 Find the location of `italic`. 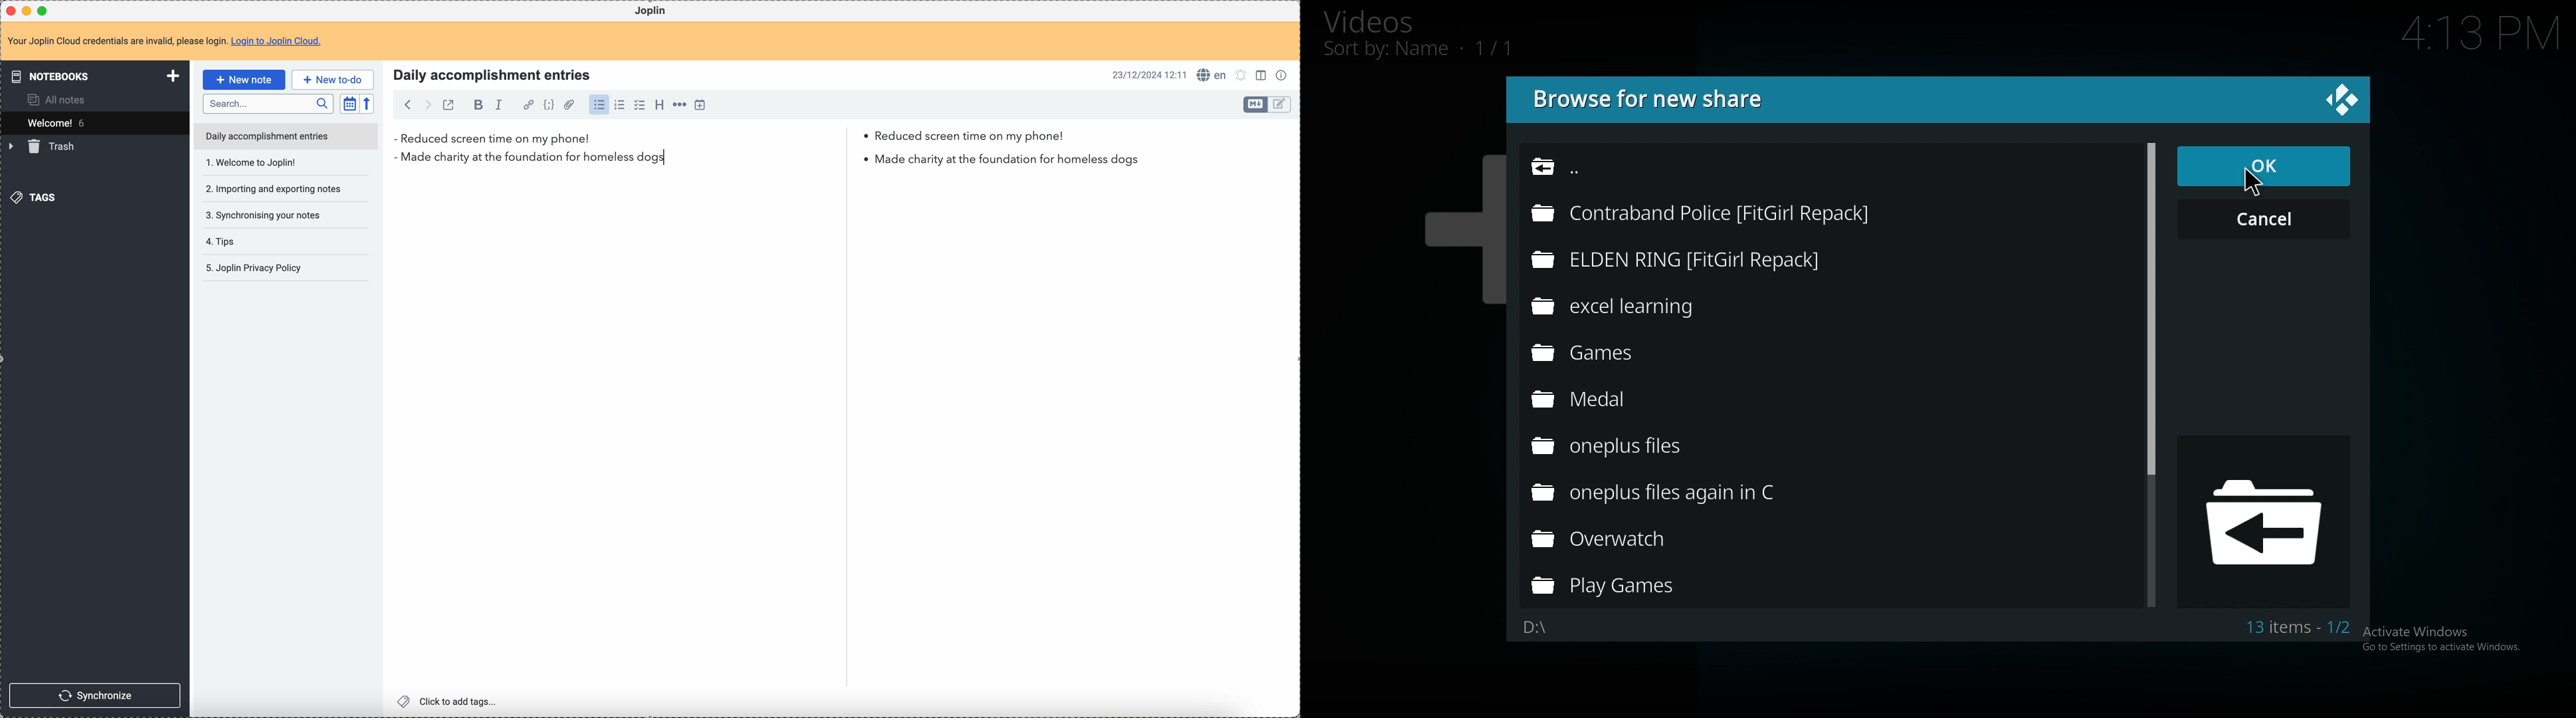

italic is located at coordinates (503, 105).